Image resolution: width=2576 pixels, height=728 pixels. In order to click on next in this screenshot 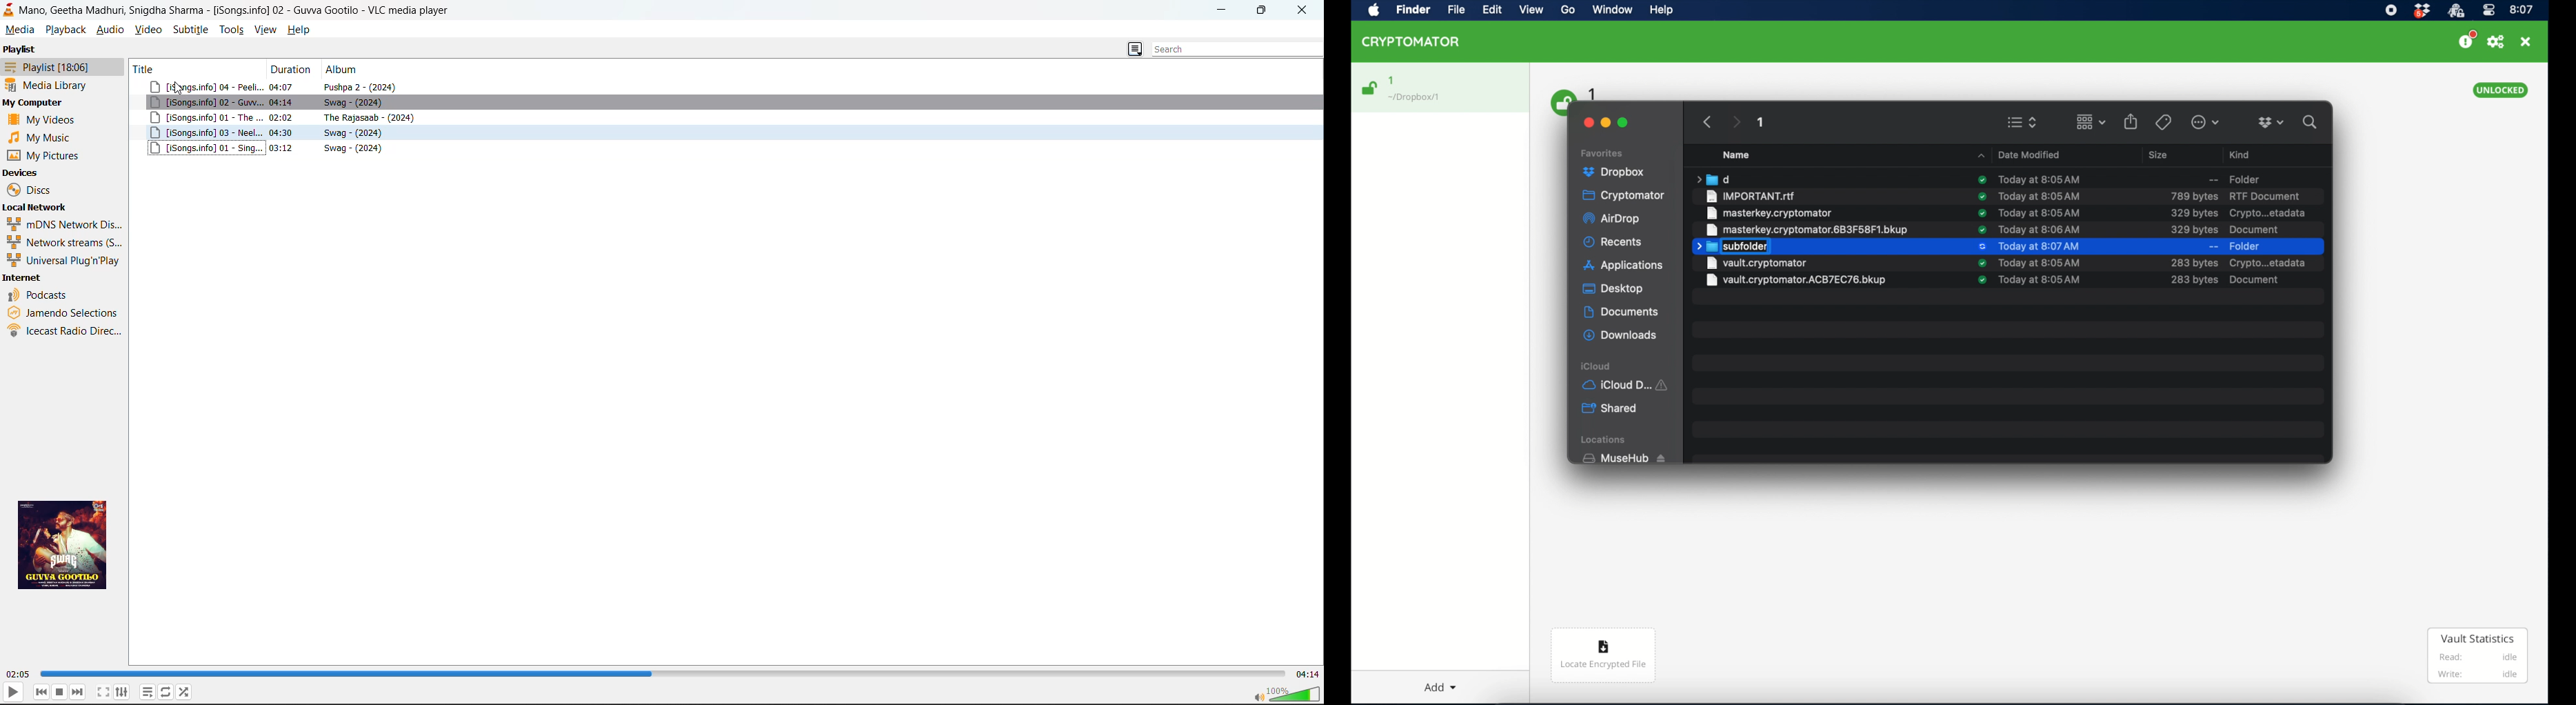, I will do `click(78, 692)`.